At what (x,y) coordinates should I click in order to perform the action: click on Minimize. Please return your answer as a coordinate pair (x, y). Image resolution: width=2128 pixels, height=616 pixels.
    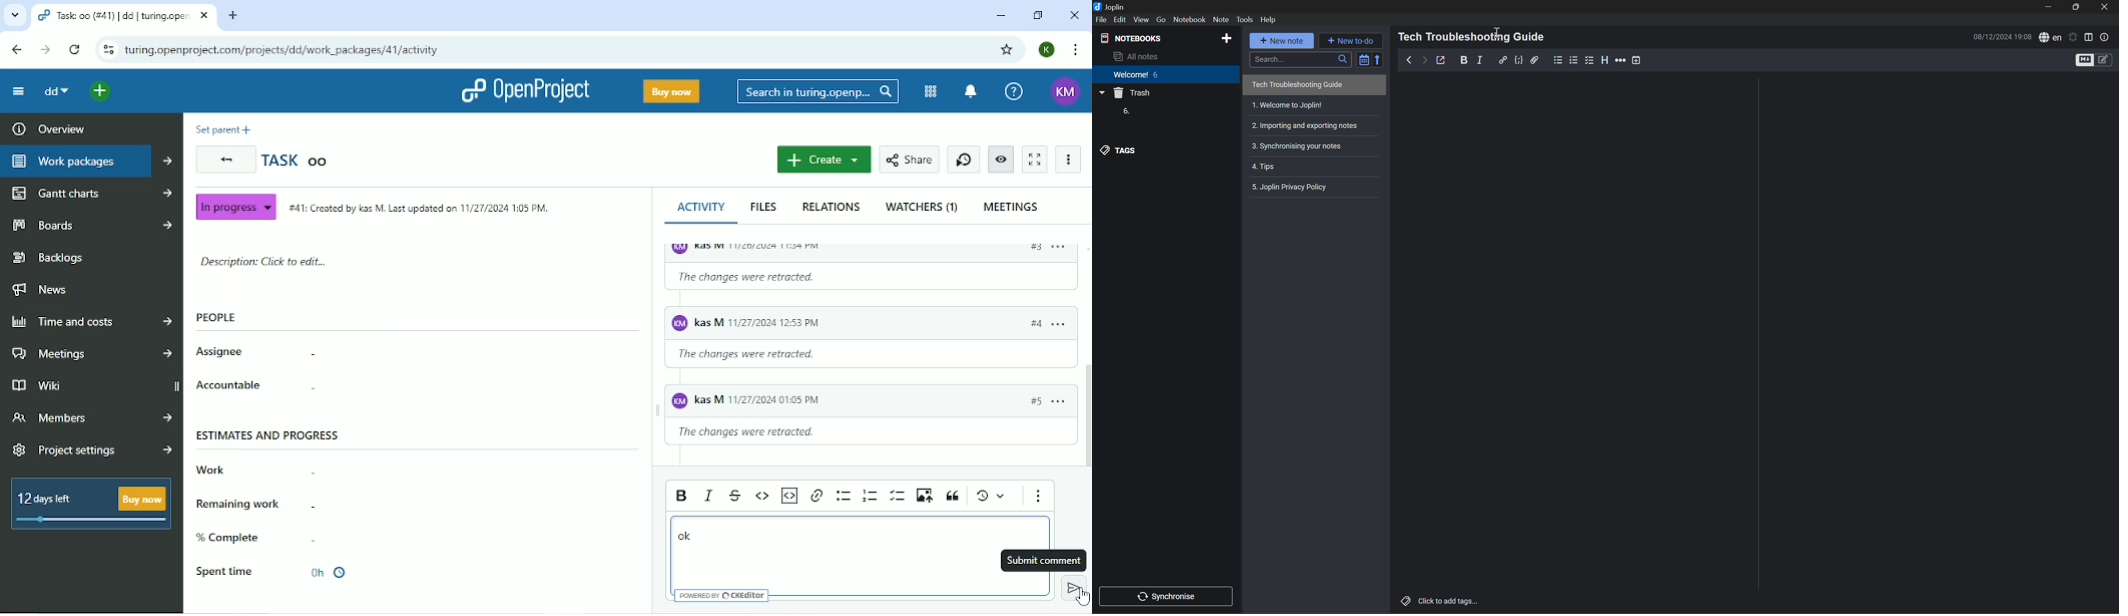
    Looking at the image, I should click on (2052, 7).